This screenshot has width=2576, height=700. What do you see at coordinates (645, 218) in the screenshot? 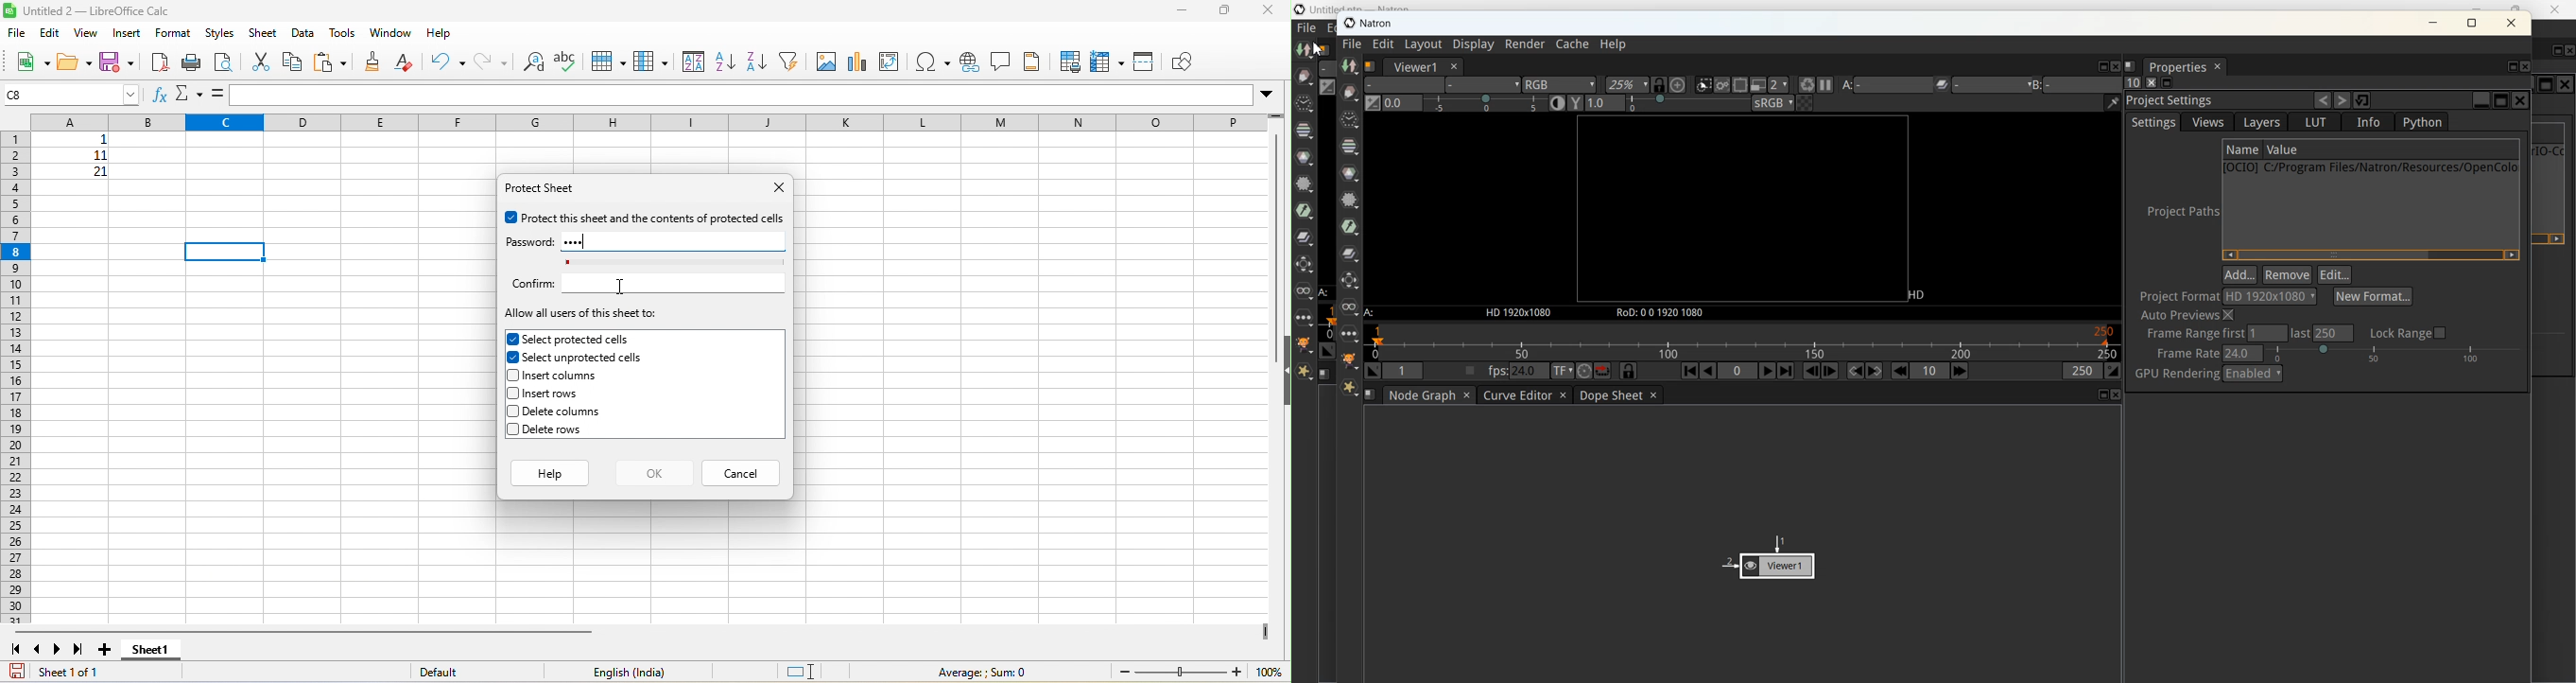
I see `protect this sheet and the contents of protected cell` at bounding box center [645, 218].